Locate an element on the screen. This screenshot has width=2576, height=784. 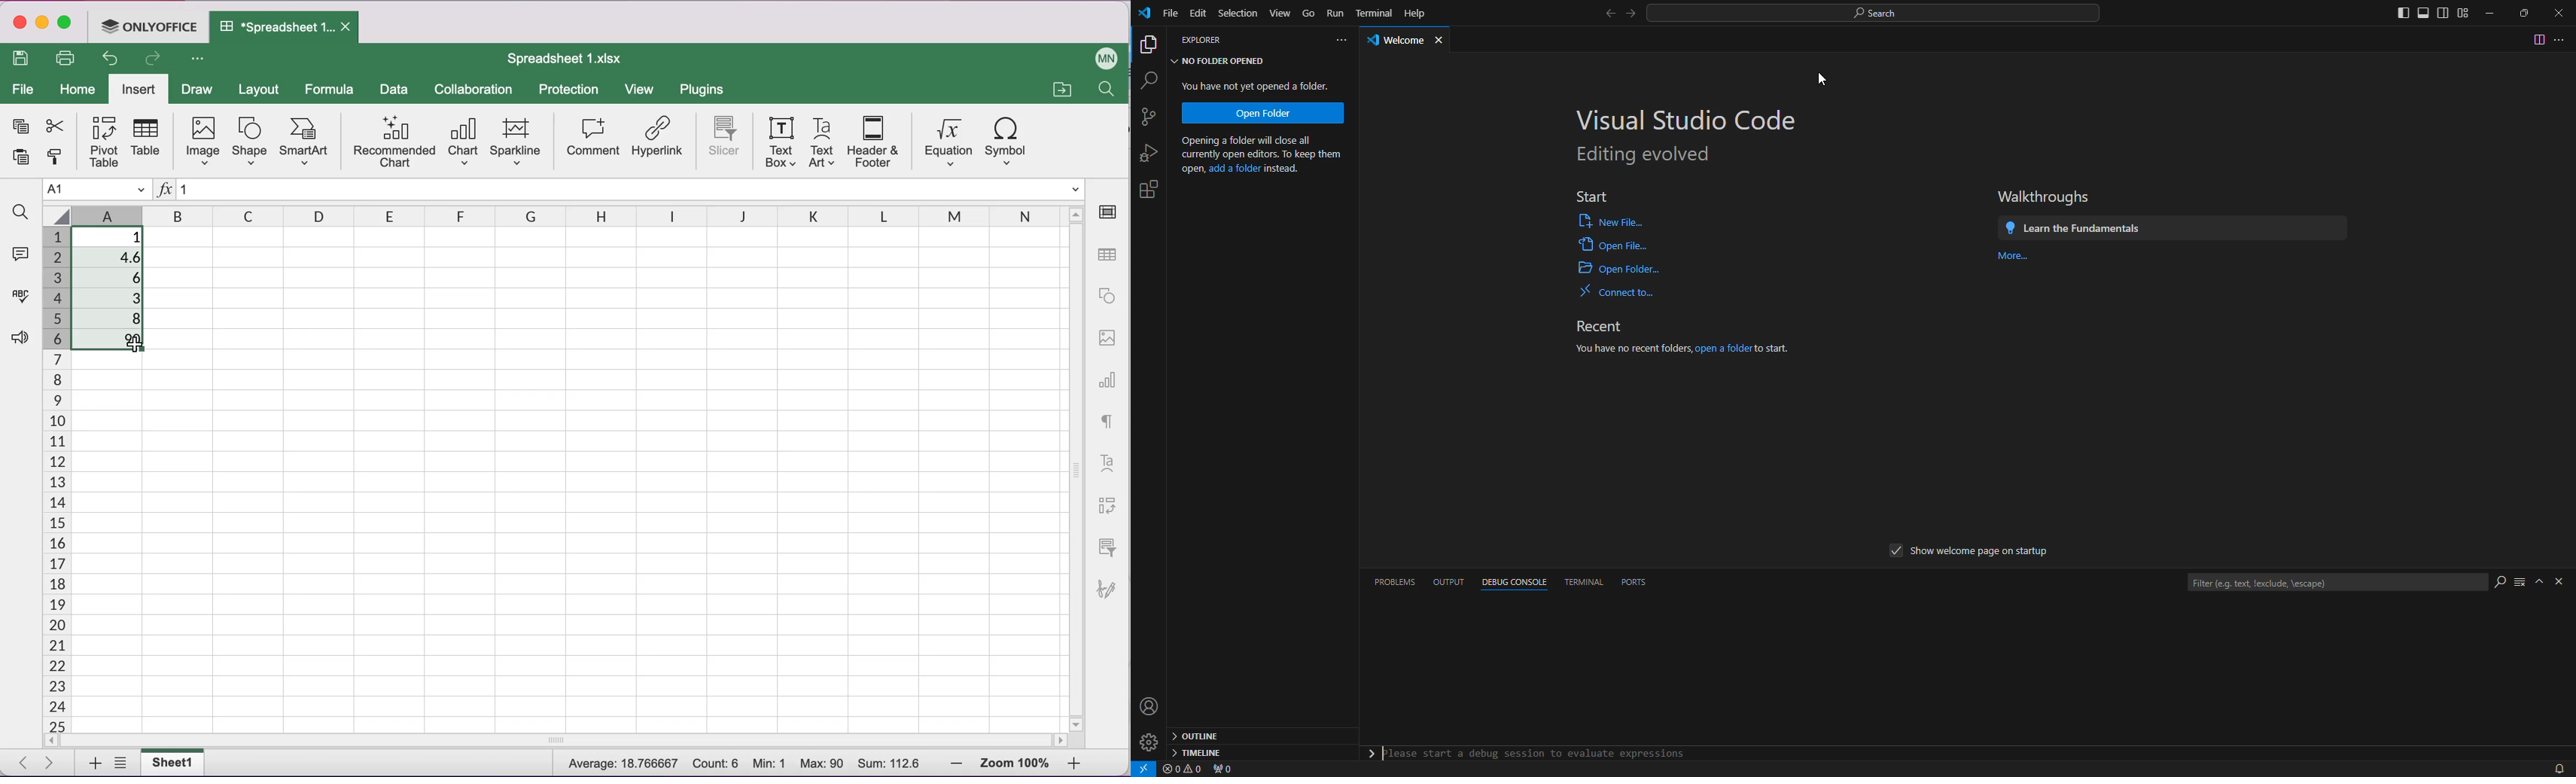
Sum: 112.6 is located at coordinates (889, 763).